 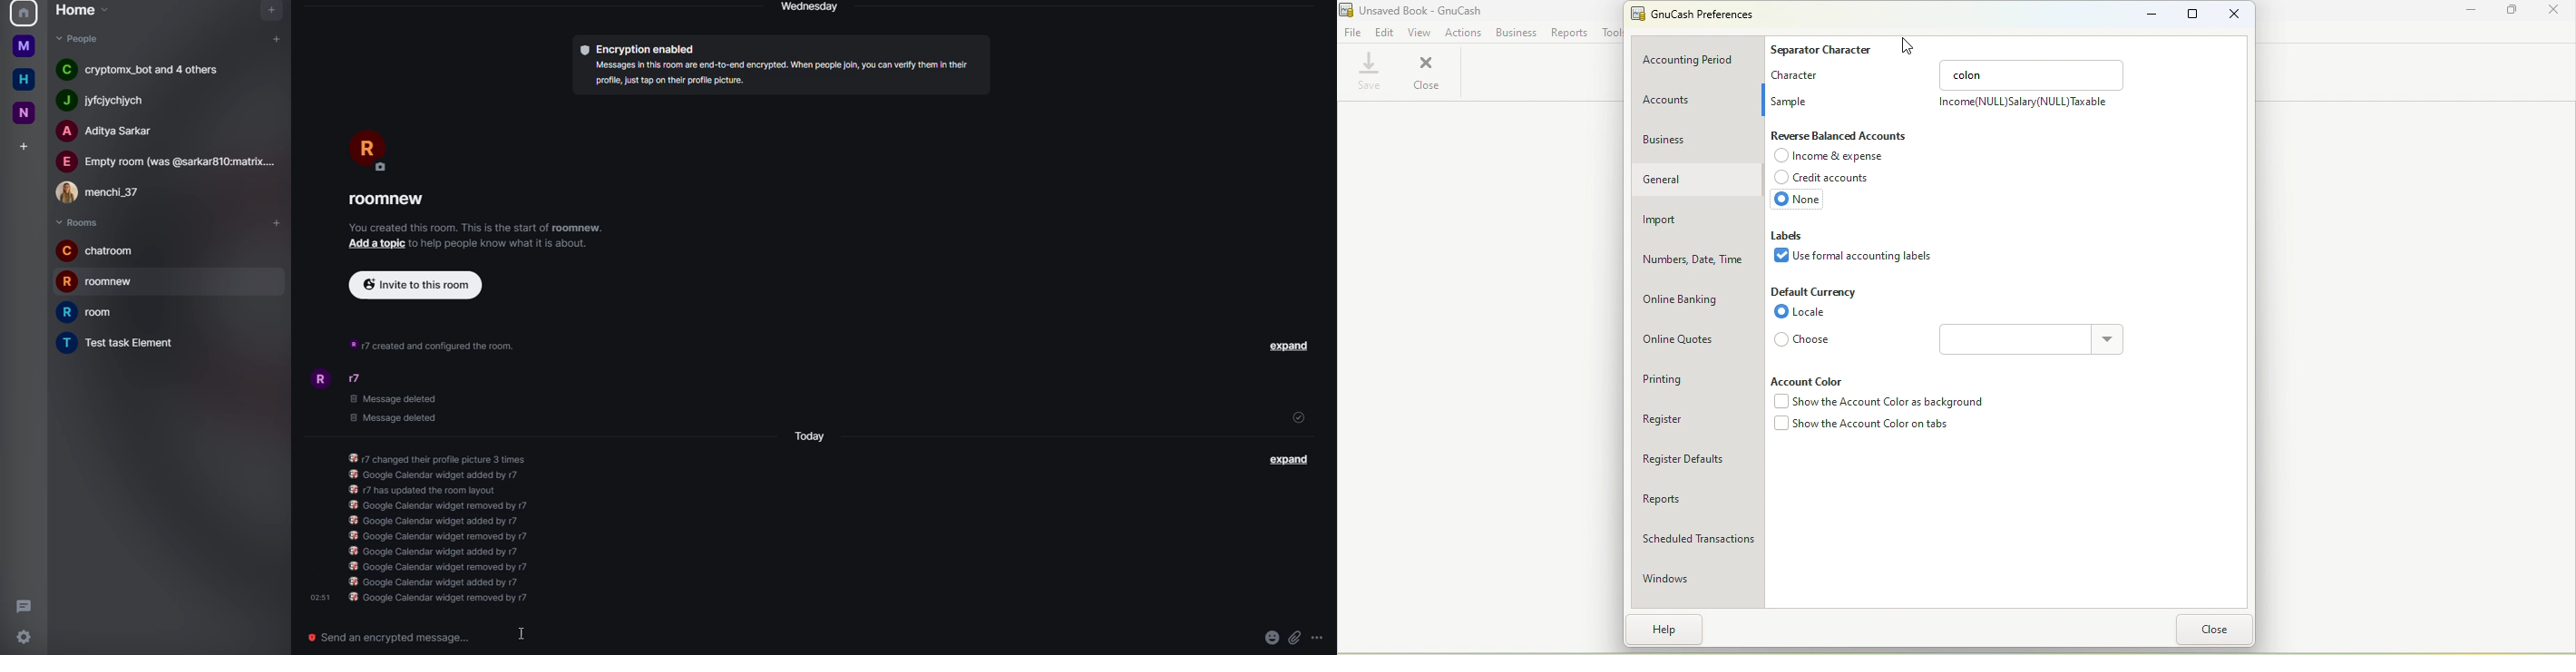 What do you see at coordinates (318, 378) in the screenshot?
I see `profile` at bounding box center [318, 378].